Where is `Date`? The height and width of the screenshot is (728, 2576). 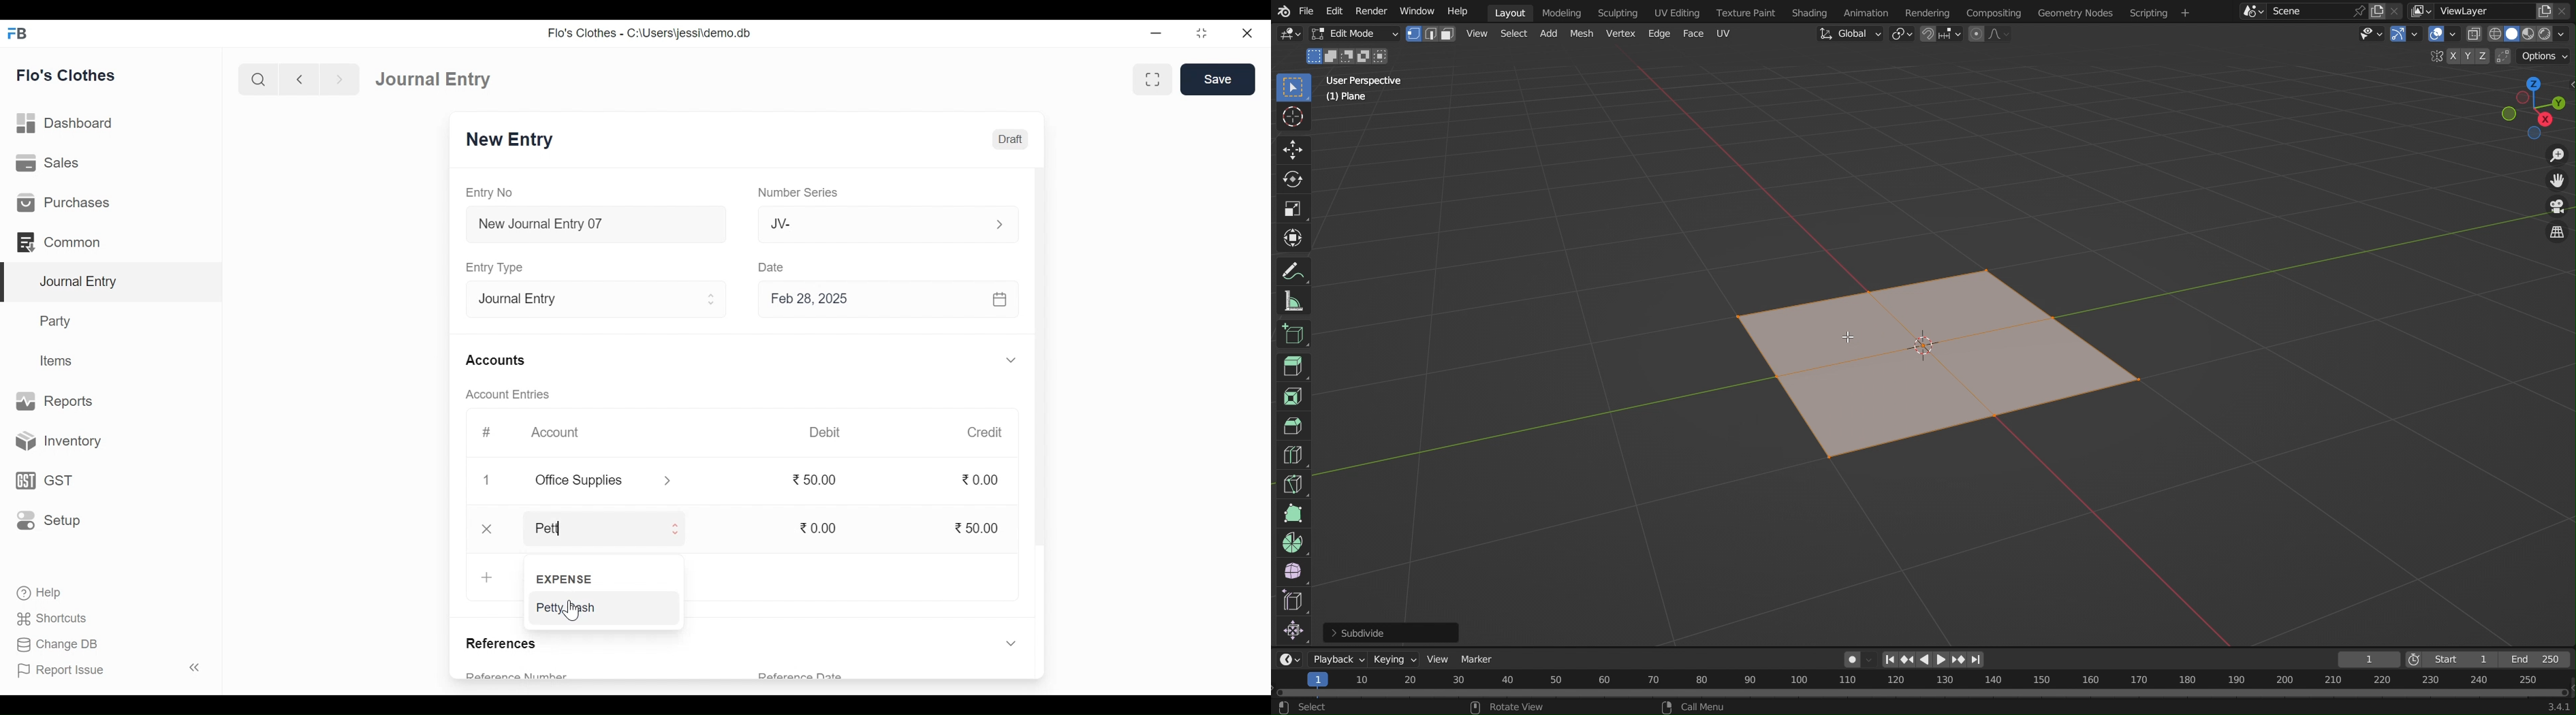 Date is located at coordinates (775, 268).